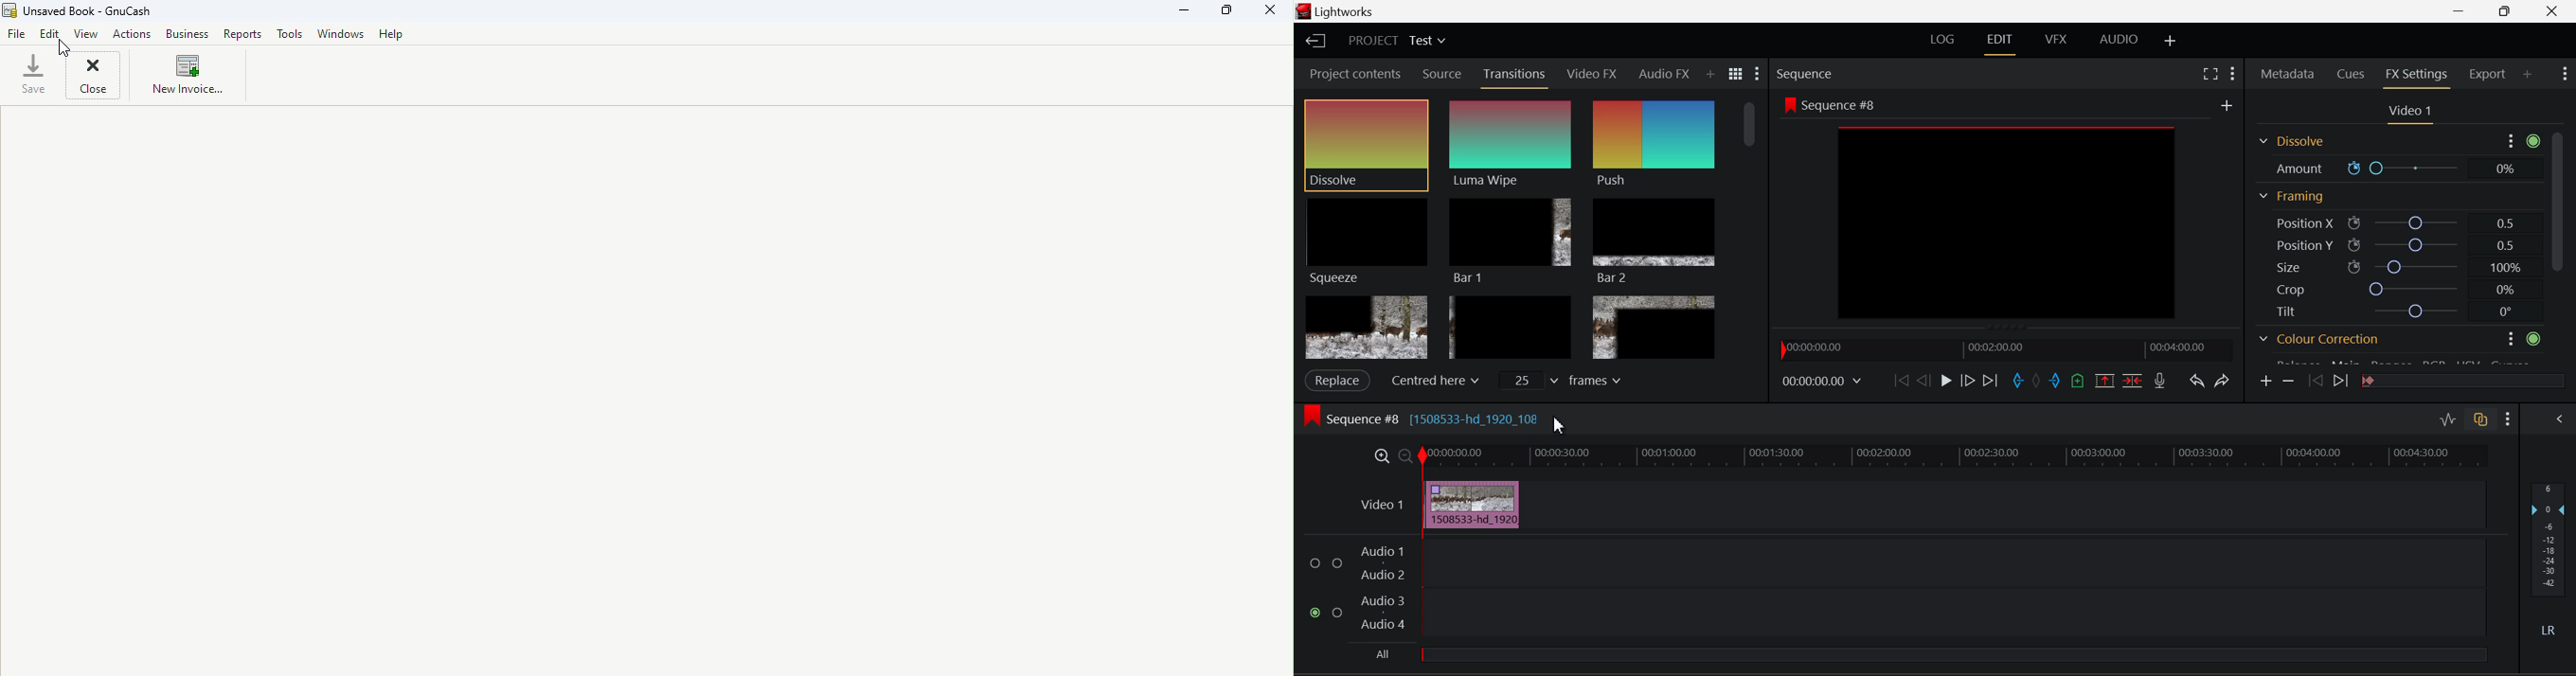  Describe the element at coordinates (1900, 383) in the screenshot. I see `To Start` at that location.